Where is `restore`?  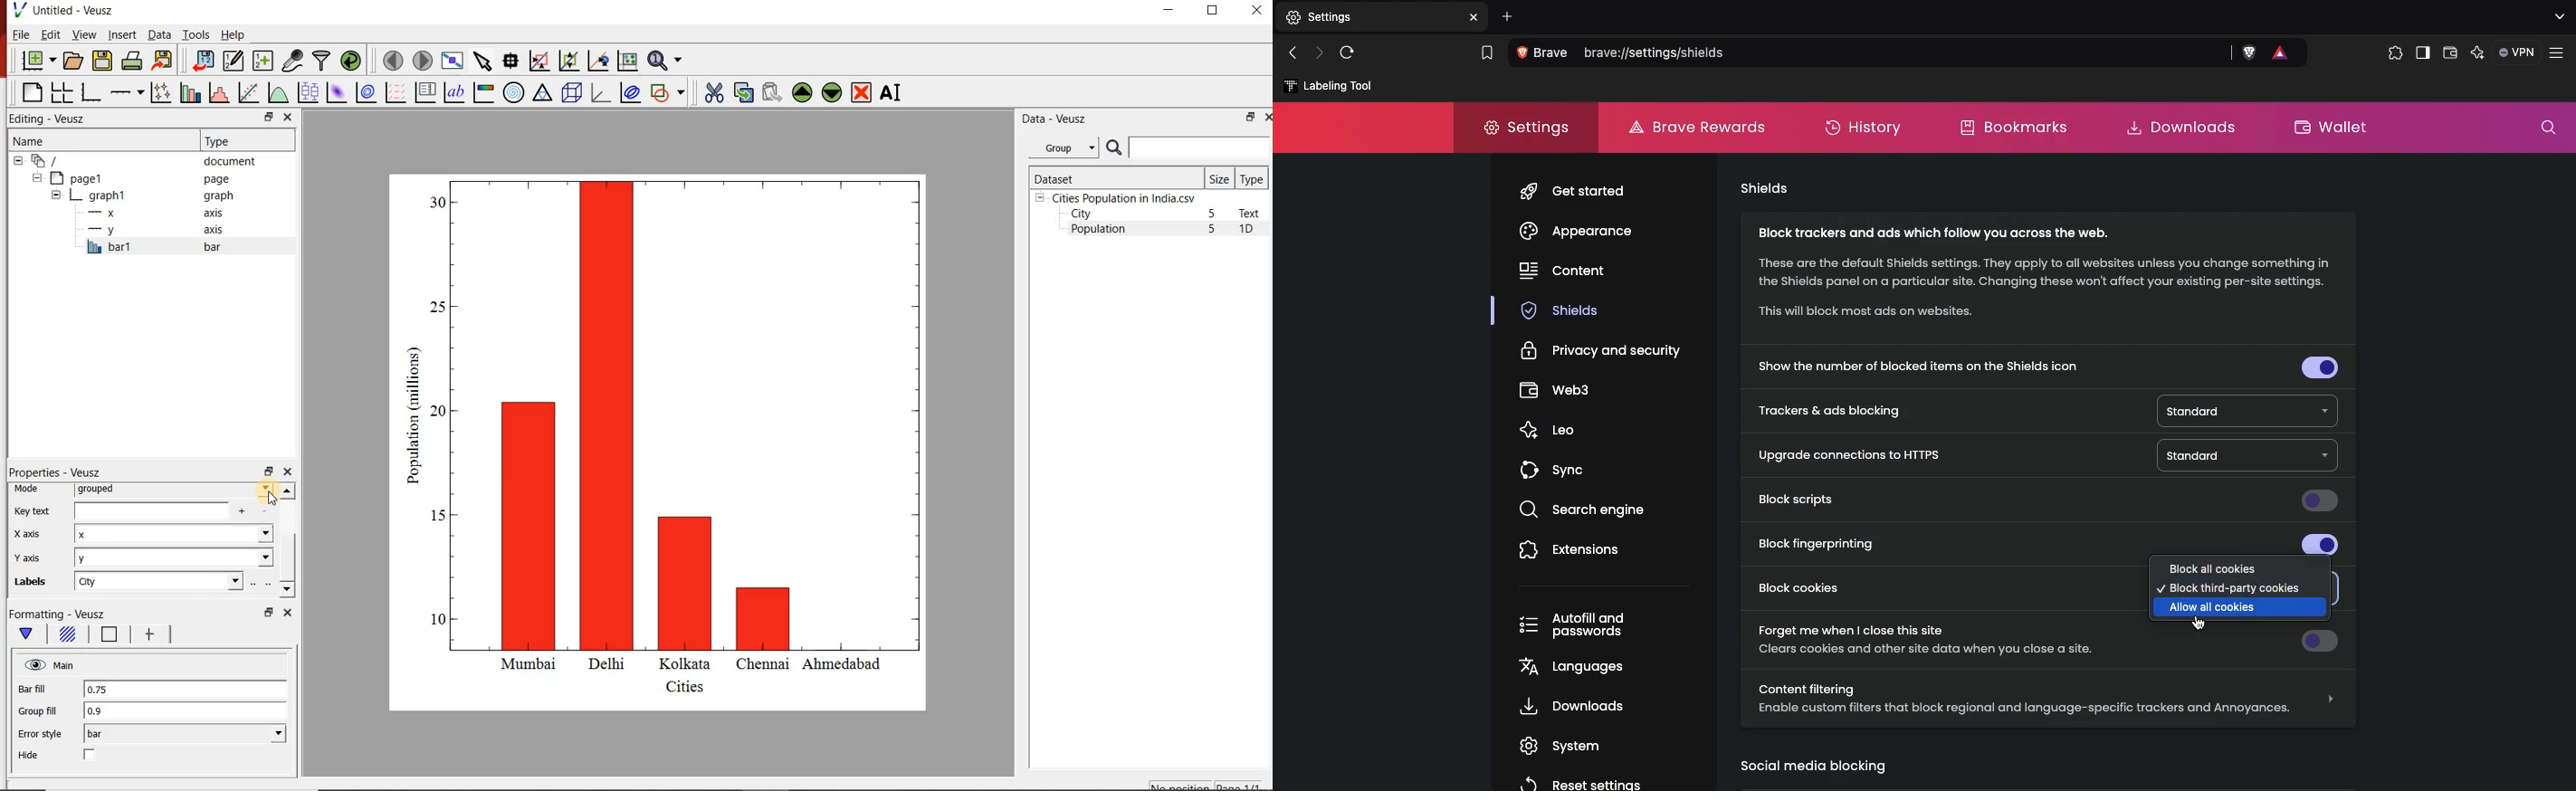 restore is located at coordinates (267, 471).